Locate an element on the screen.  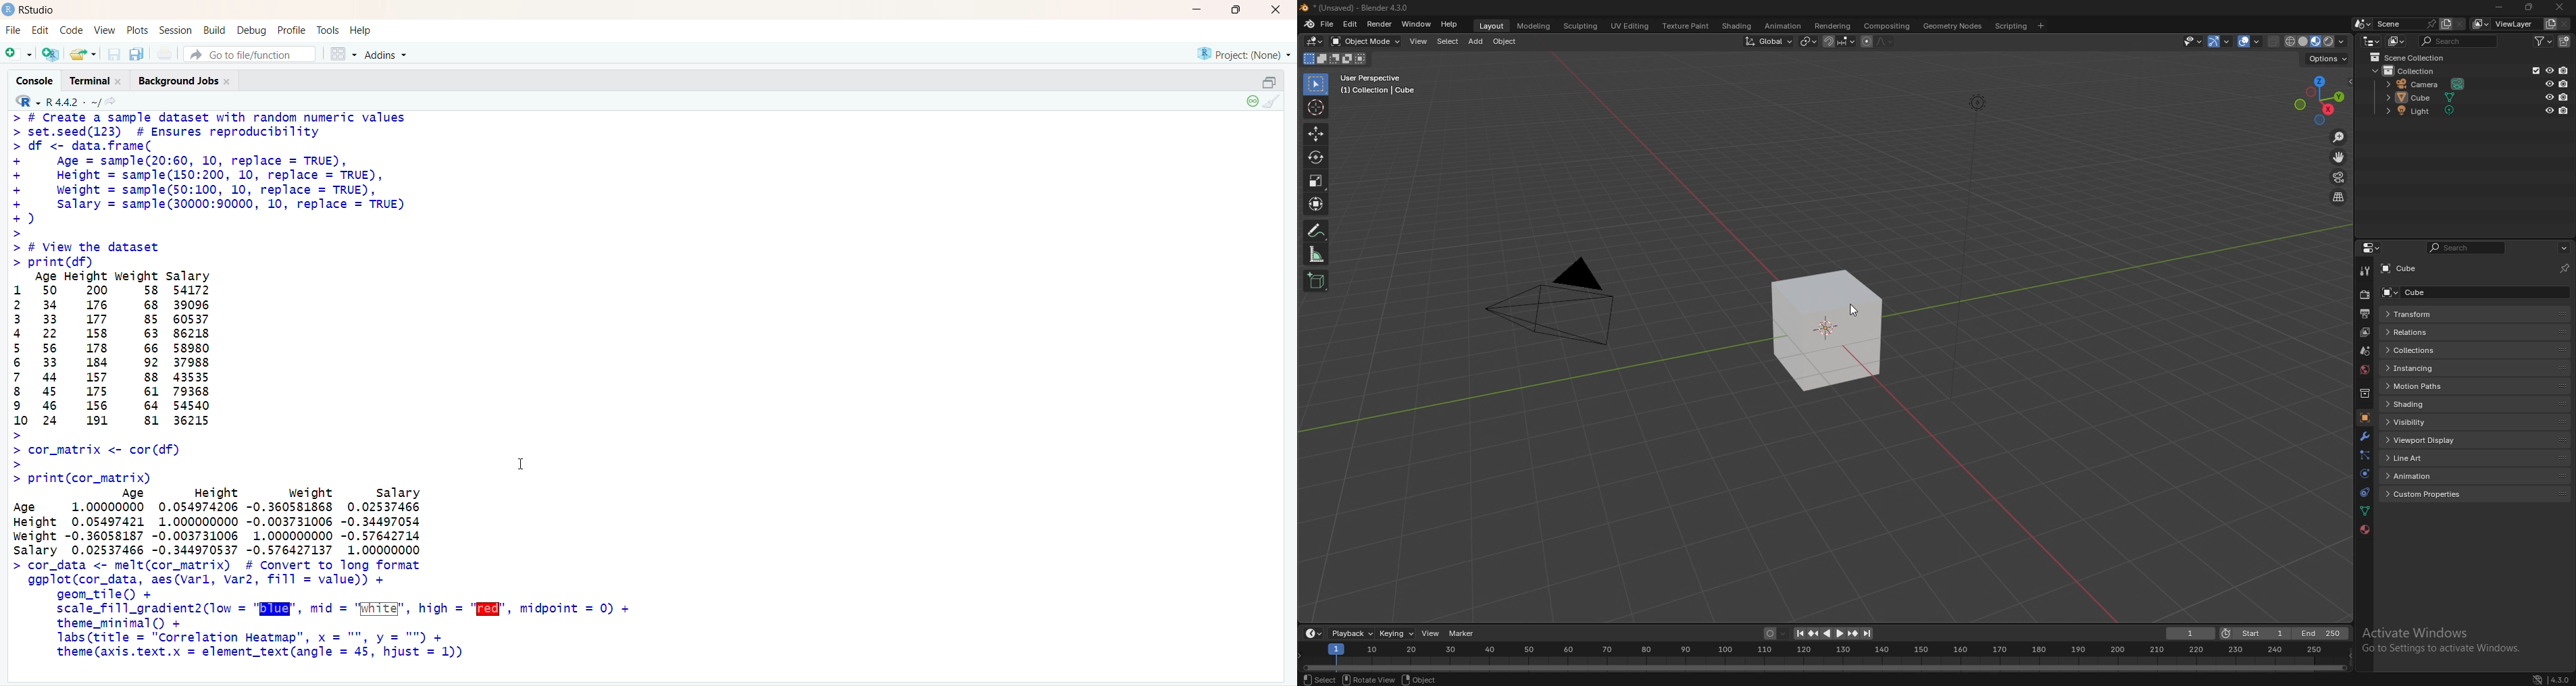
Profile is located at coordinates (293, 30).